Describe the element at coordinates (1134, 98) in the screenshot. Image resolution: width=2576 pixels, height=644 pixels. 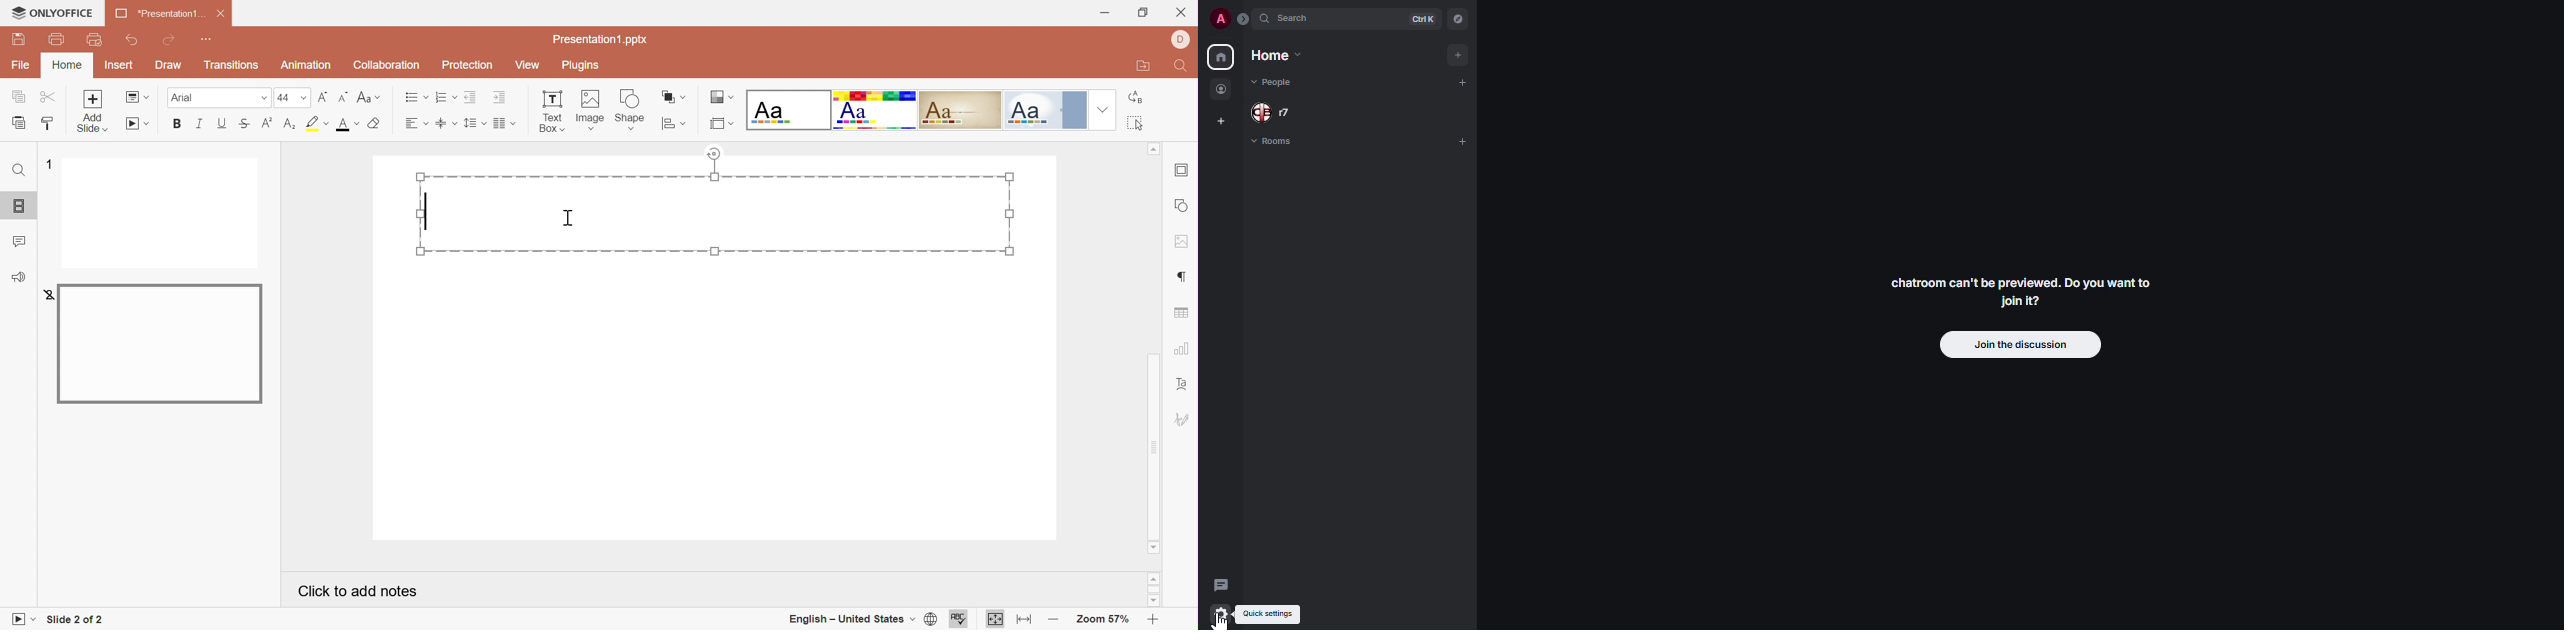
I see `Replace` at that location.